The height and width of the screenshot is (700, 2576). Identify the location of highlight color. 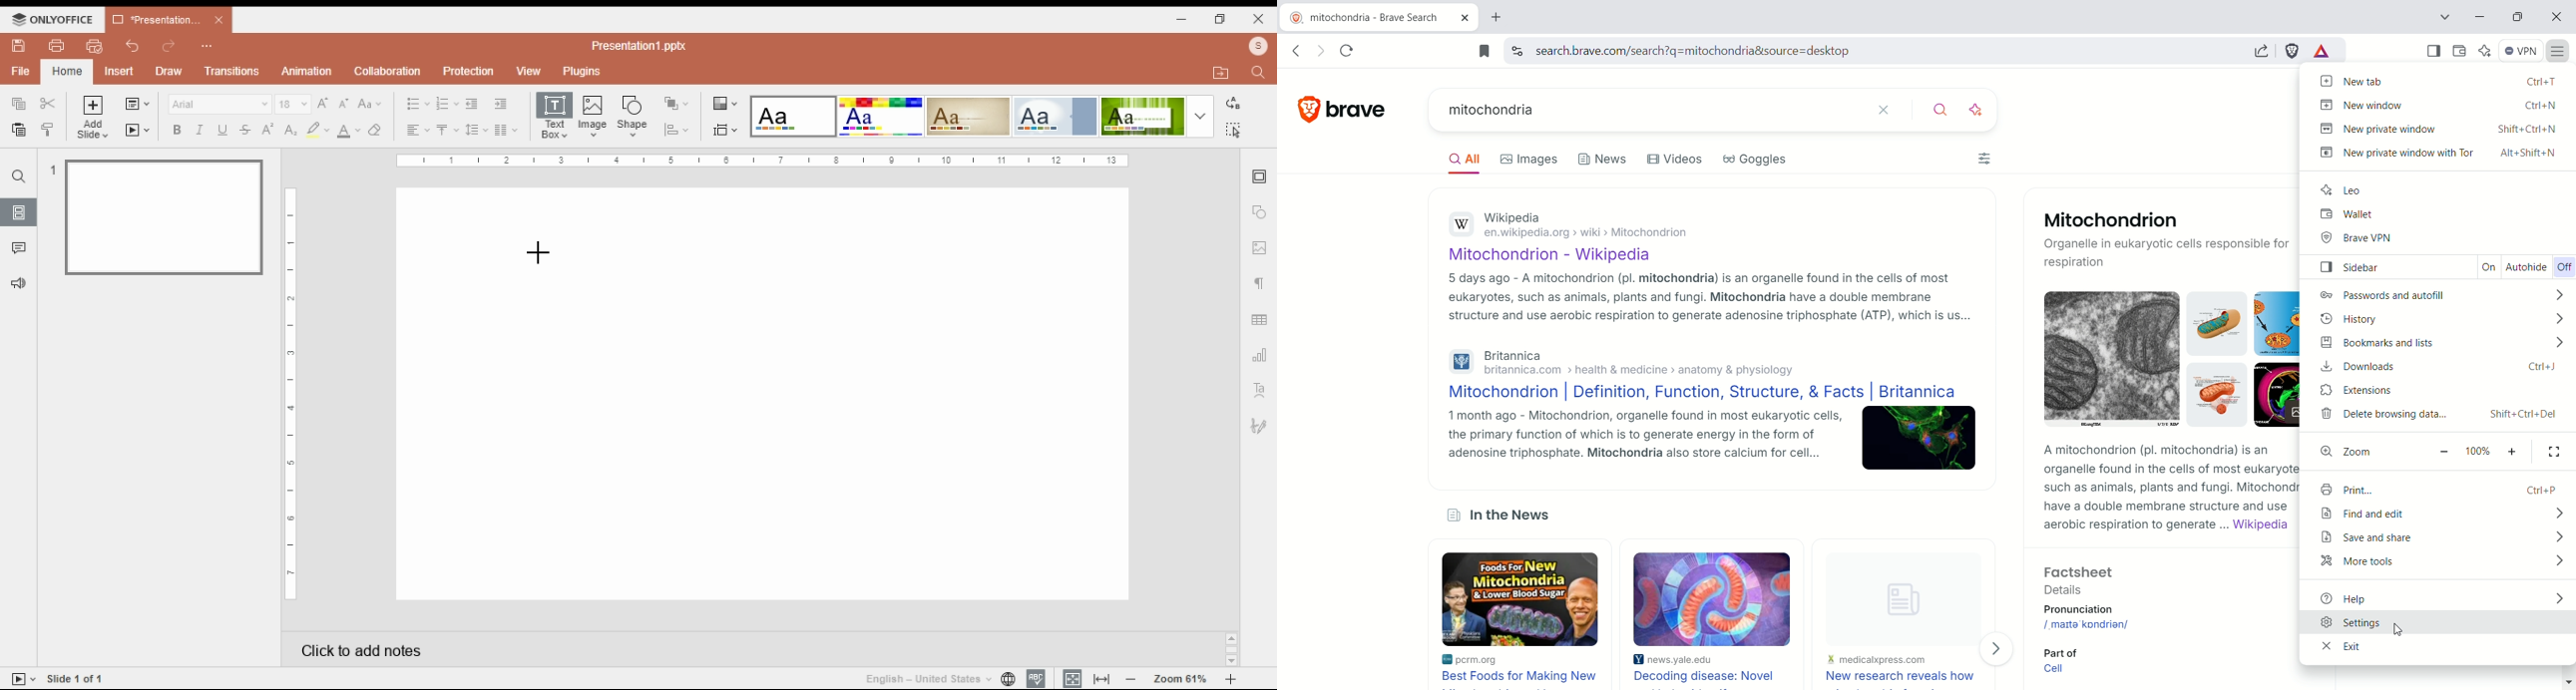
(316, 129).